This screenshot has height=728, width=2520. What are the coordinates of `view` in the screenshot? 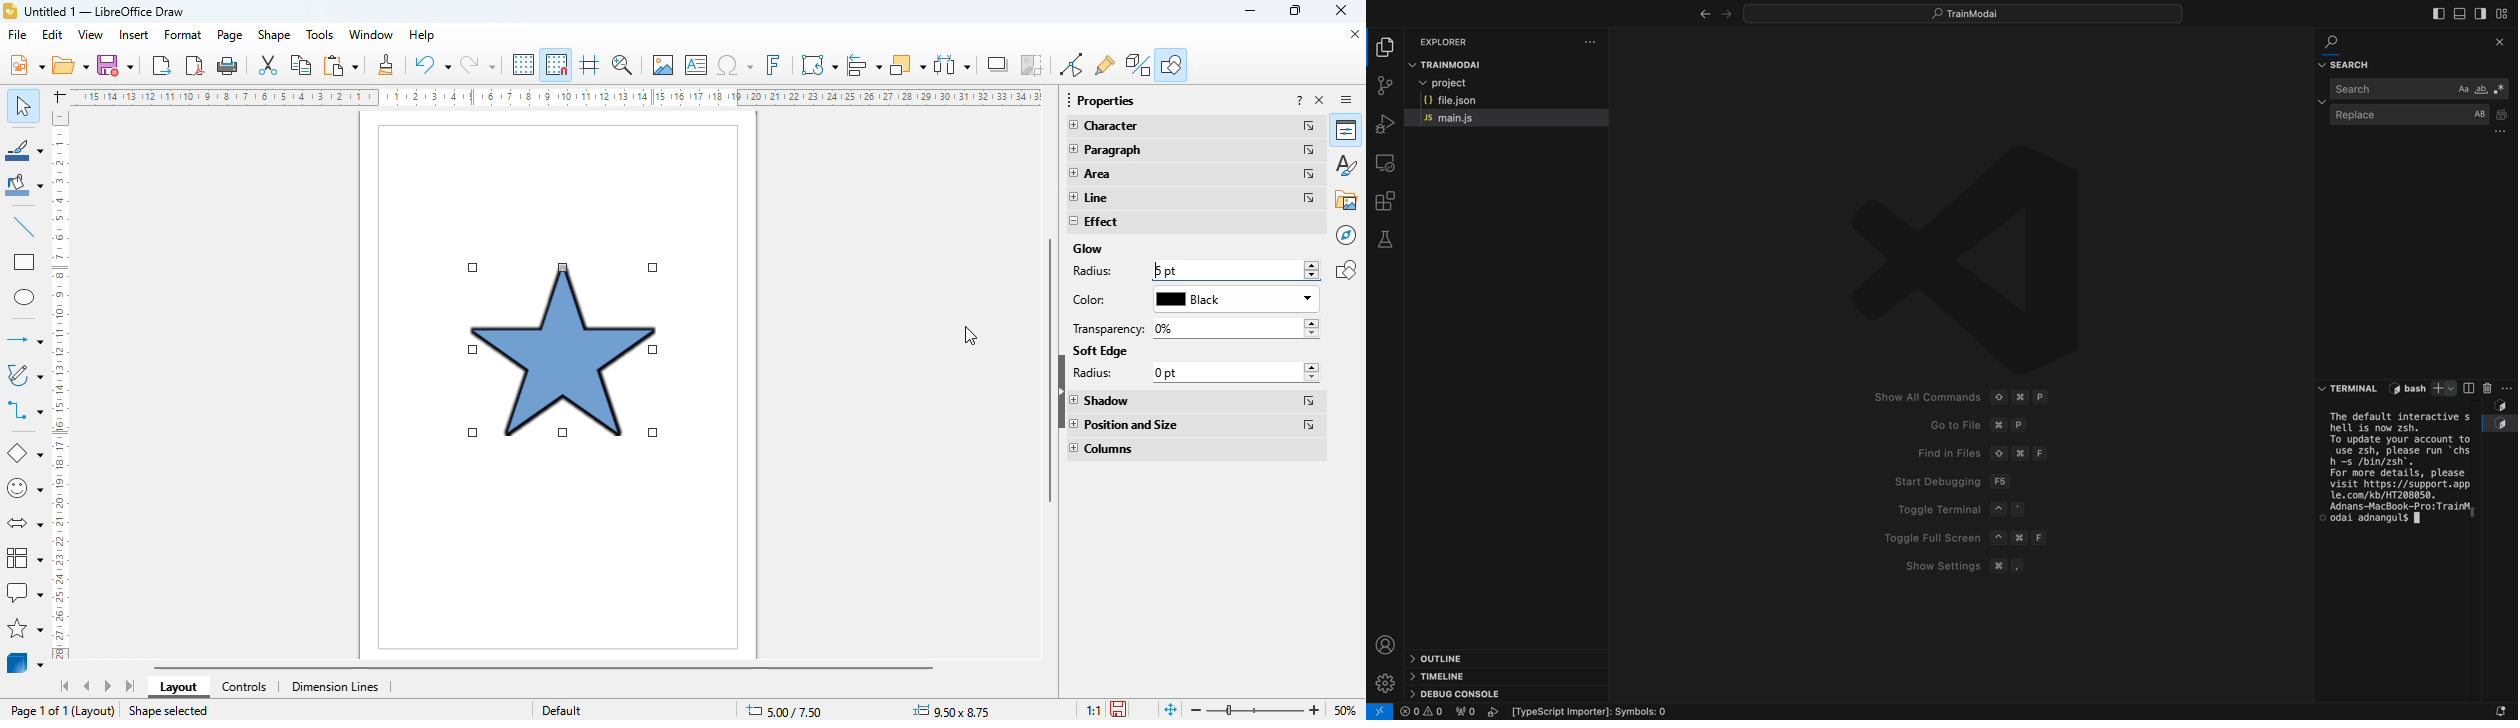 It's located at (90, 35).